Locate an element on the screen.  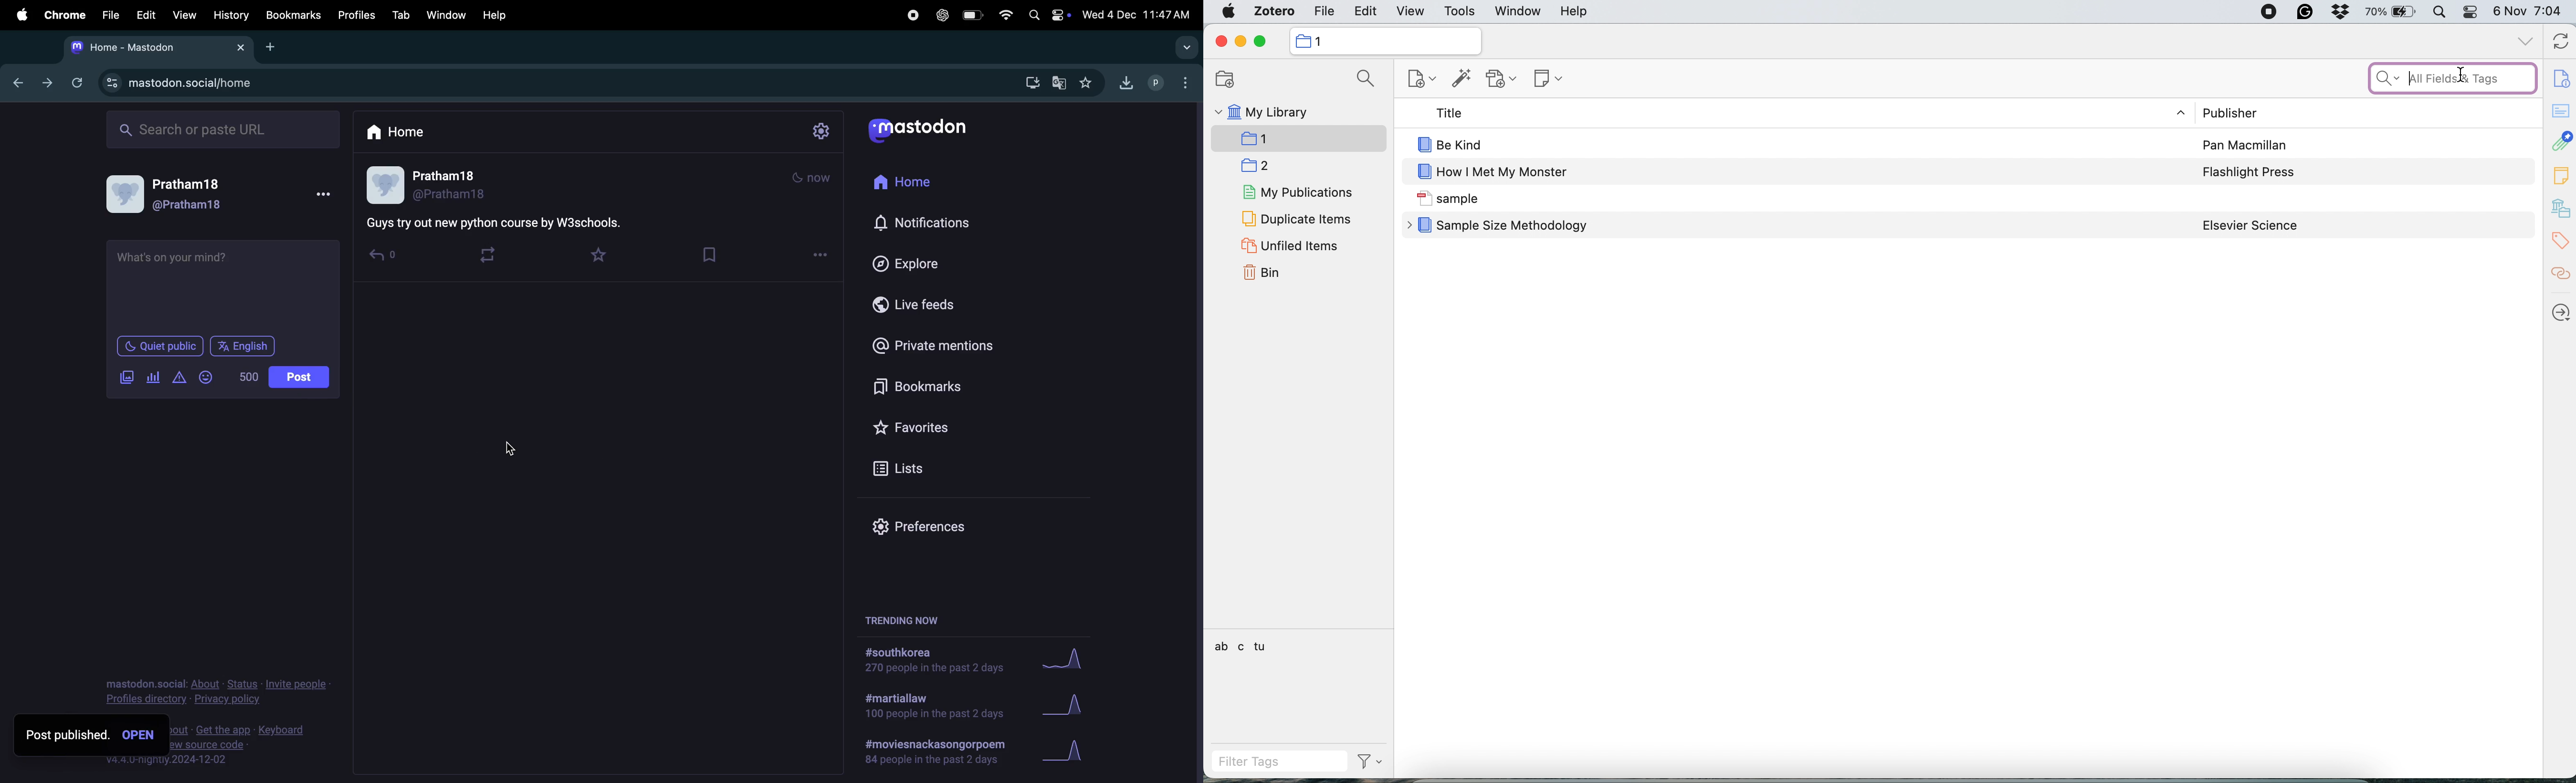
my library is located at coordinates (1263, 111).